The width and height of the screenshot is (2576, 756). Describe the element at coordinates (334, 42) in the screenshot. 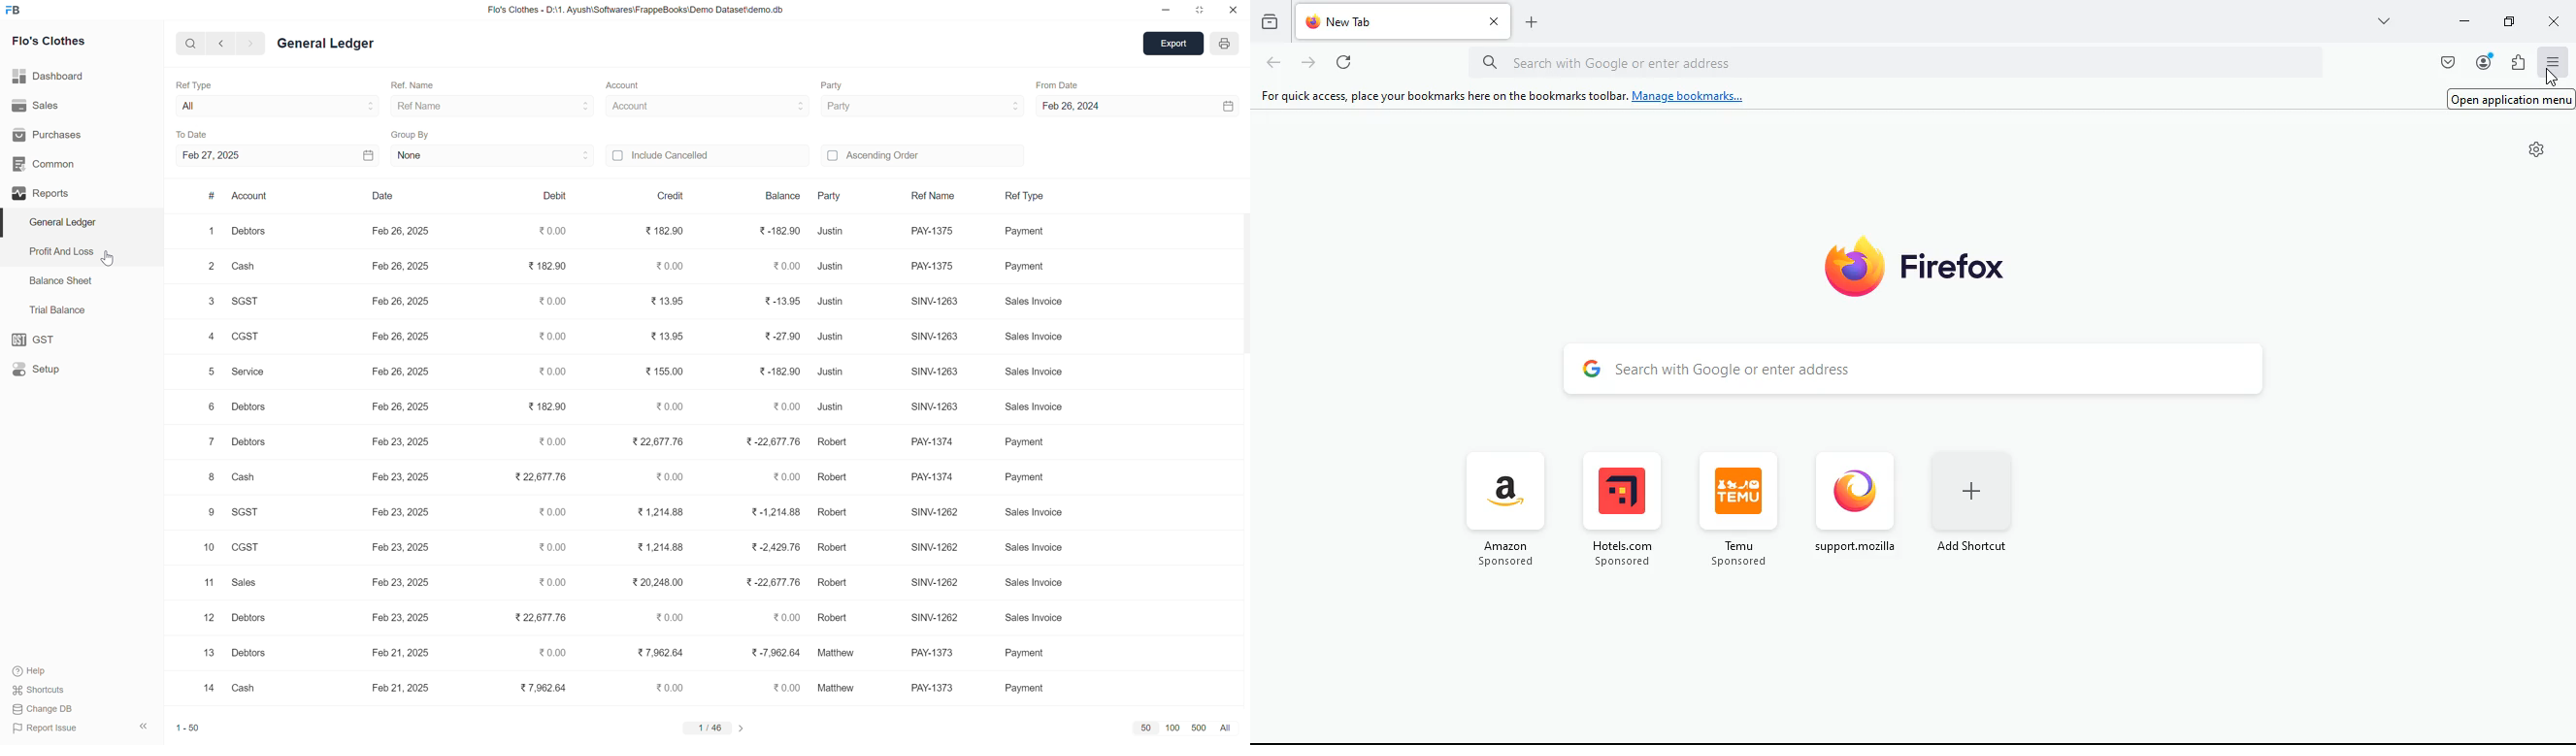

I see `General Ledger` at that location.